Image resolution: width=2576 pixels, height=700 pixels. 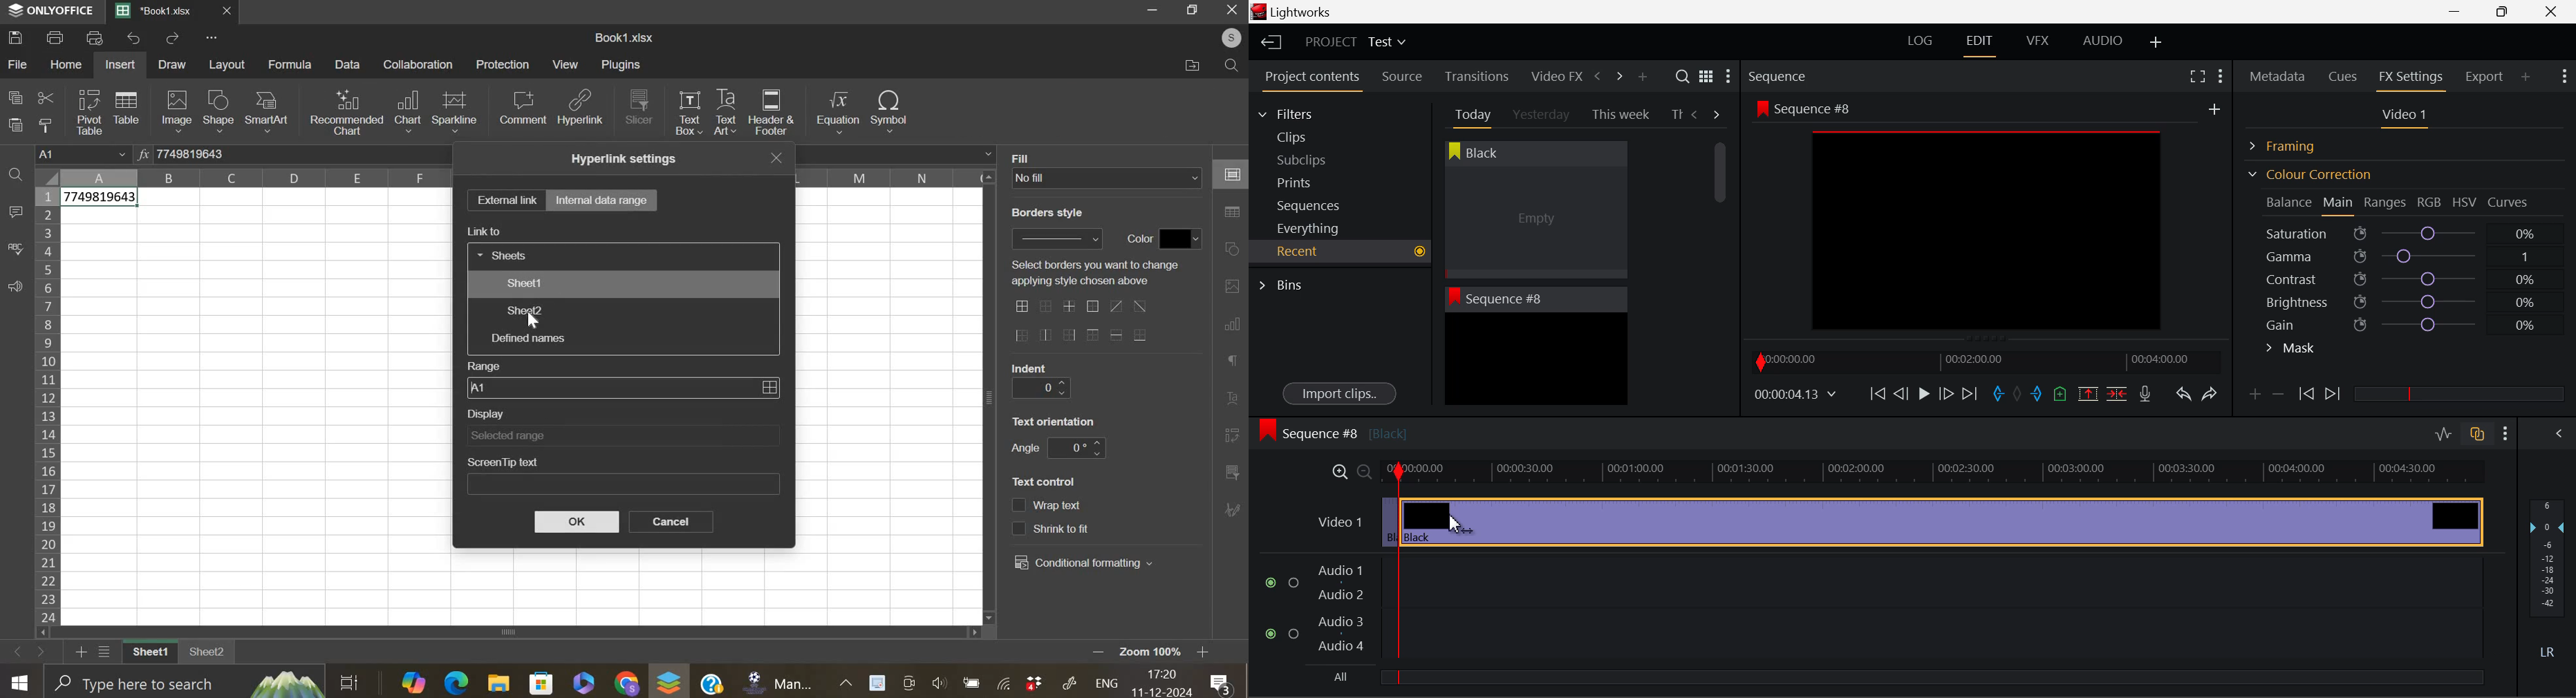 What do you see at coordinates (1402, 77) in the screenshot?
I see `Source` at bounding box center [1402, 77].